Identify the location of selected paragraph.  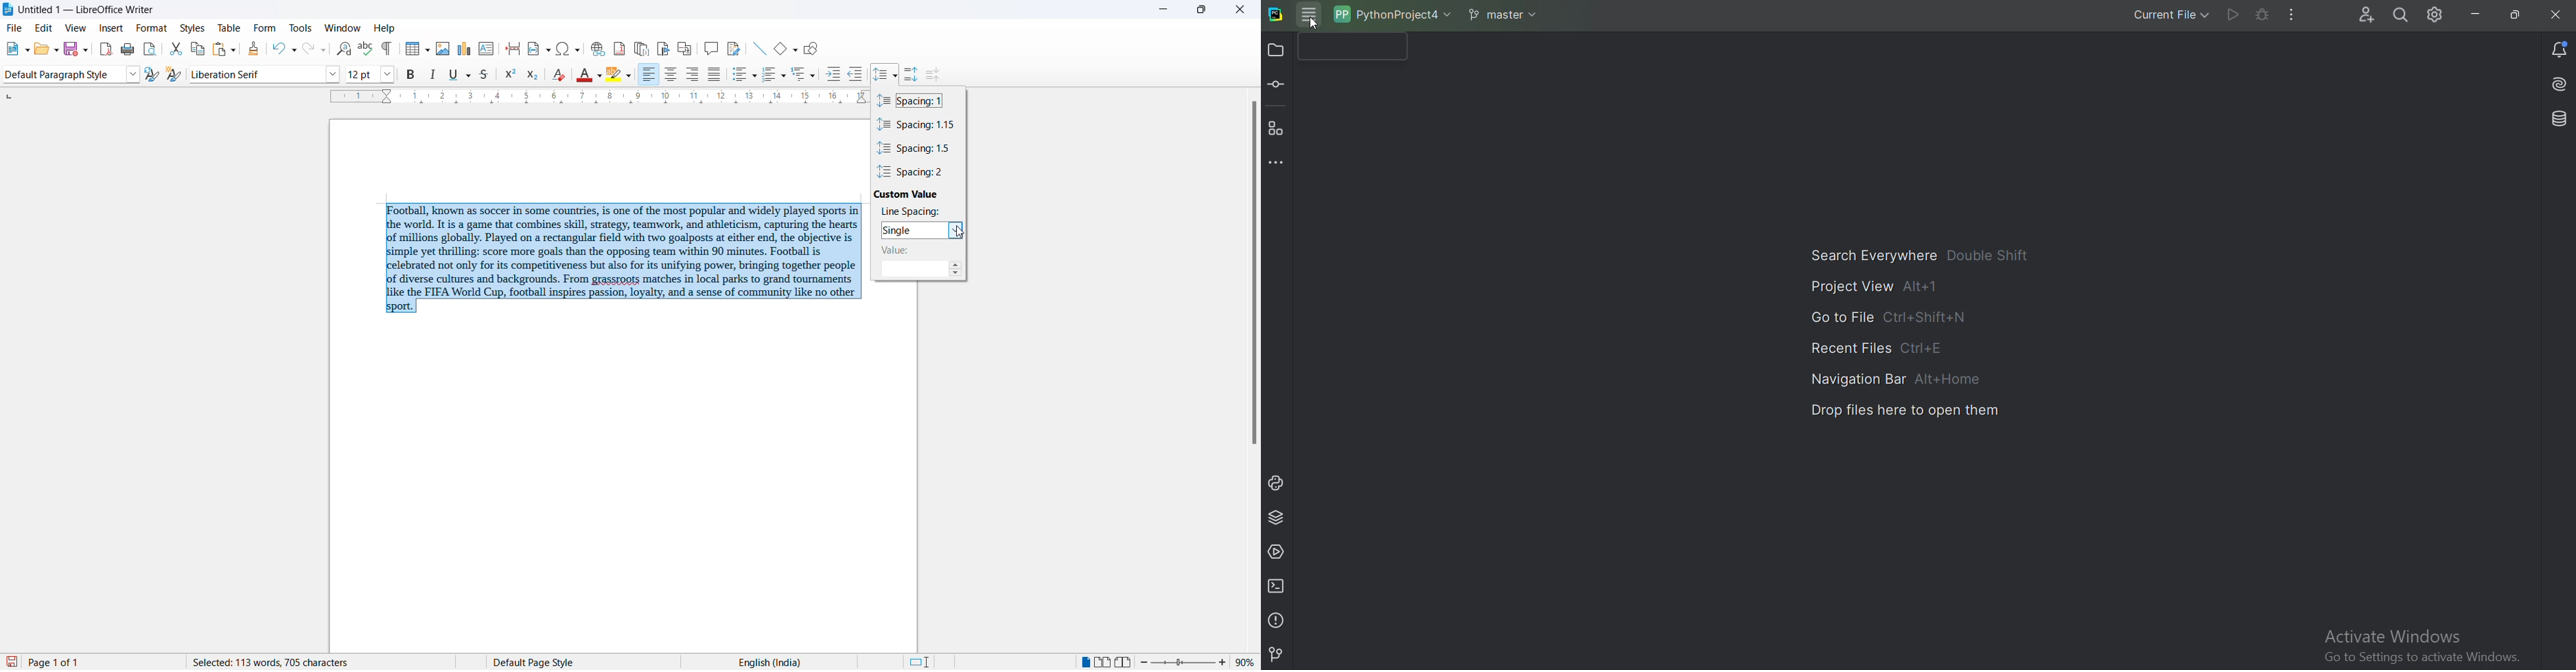
(617, 259).